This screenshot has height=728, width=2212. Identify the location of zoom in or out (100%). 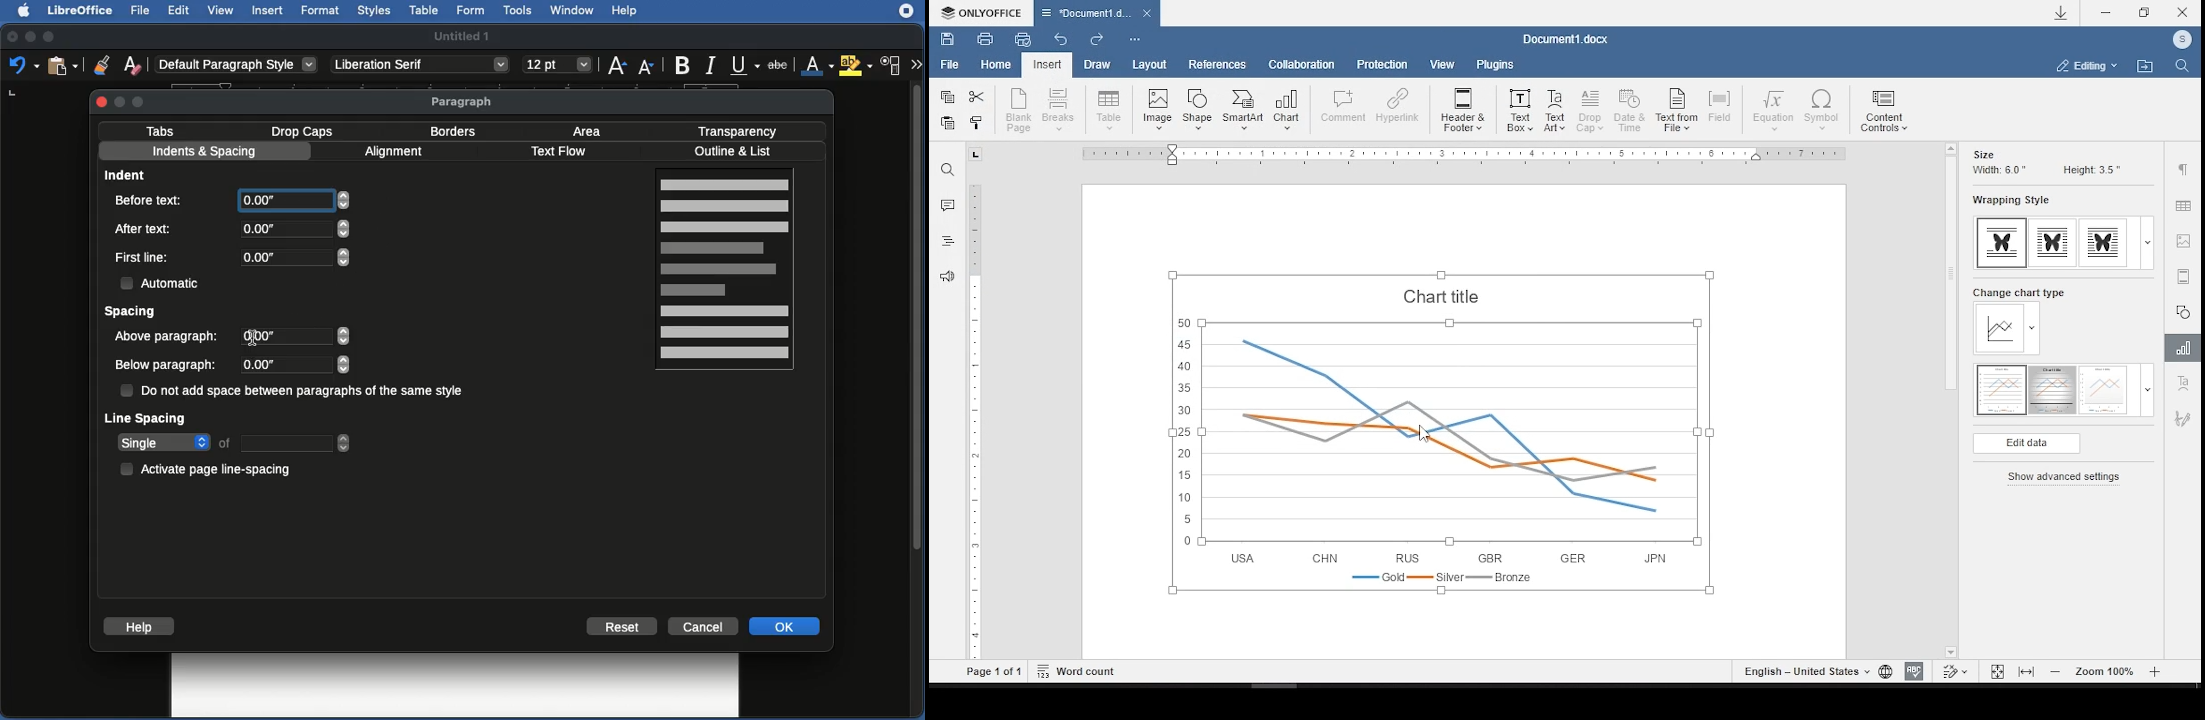
(2106, 670).